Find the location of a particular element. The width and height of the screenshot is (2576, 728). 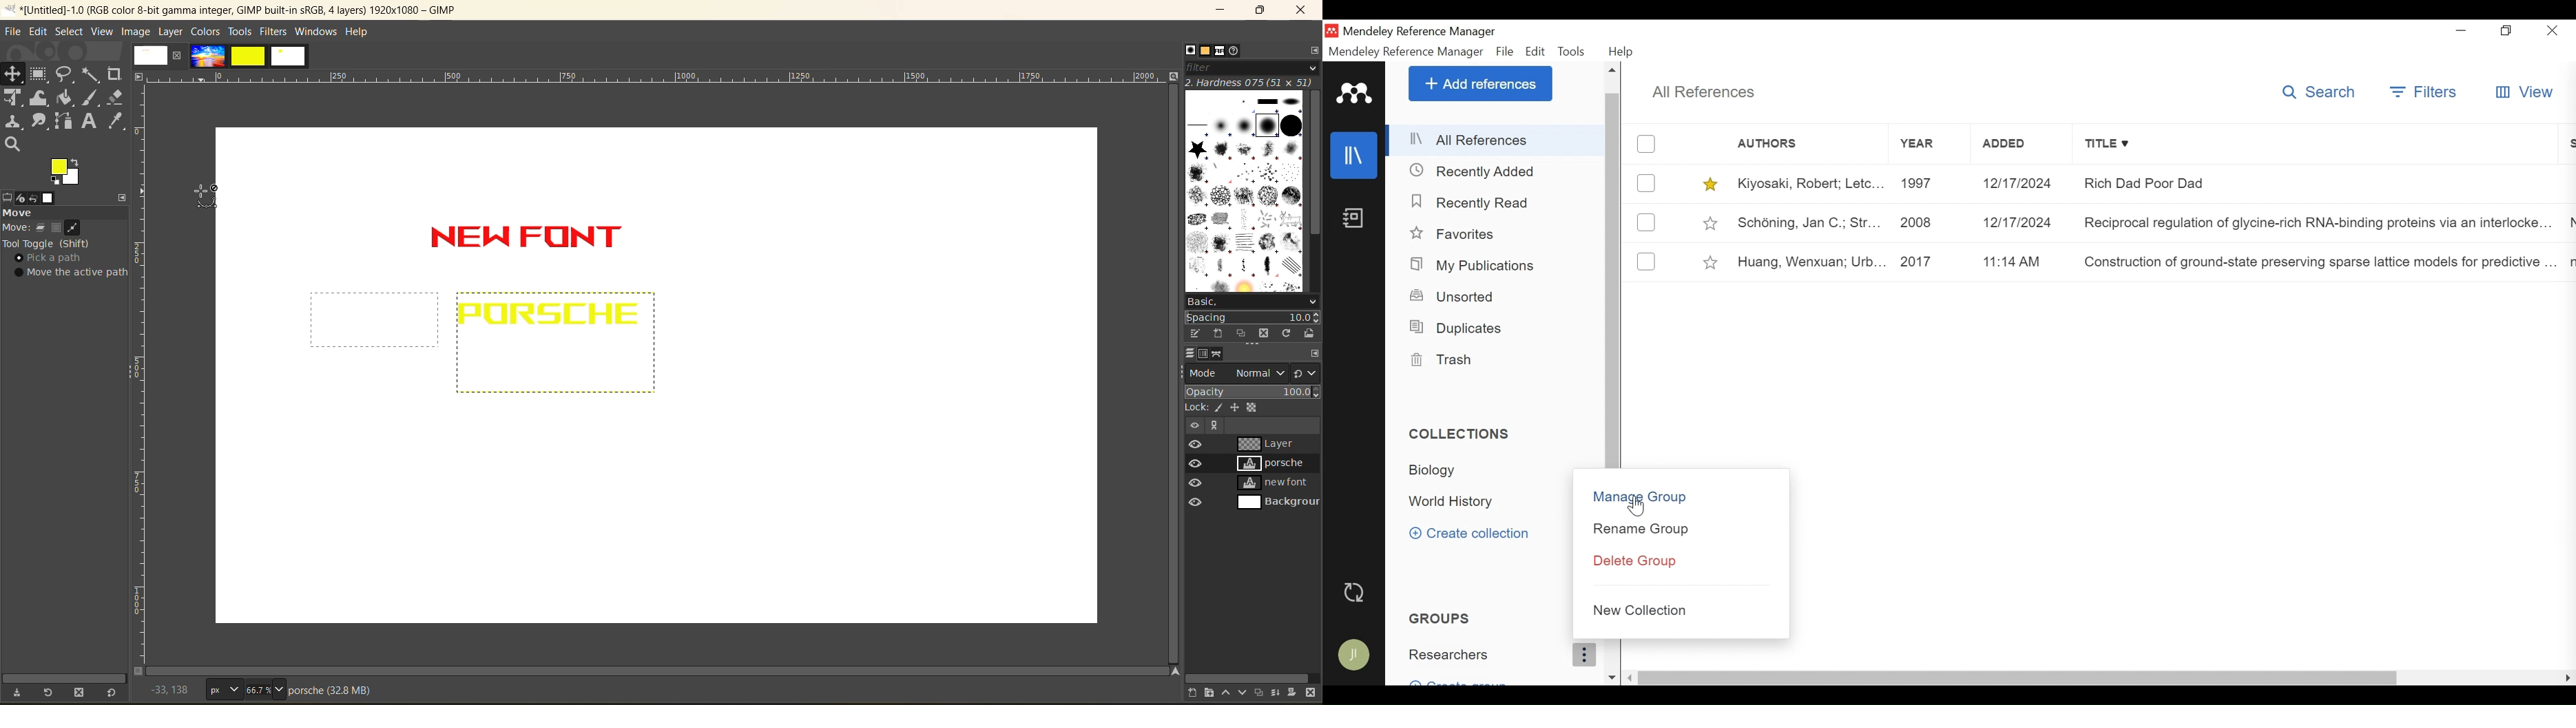

open brush as image is located at coordinates (1310, 335).